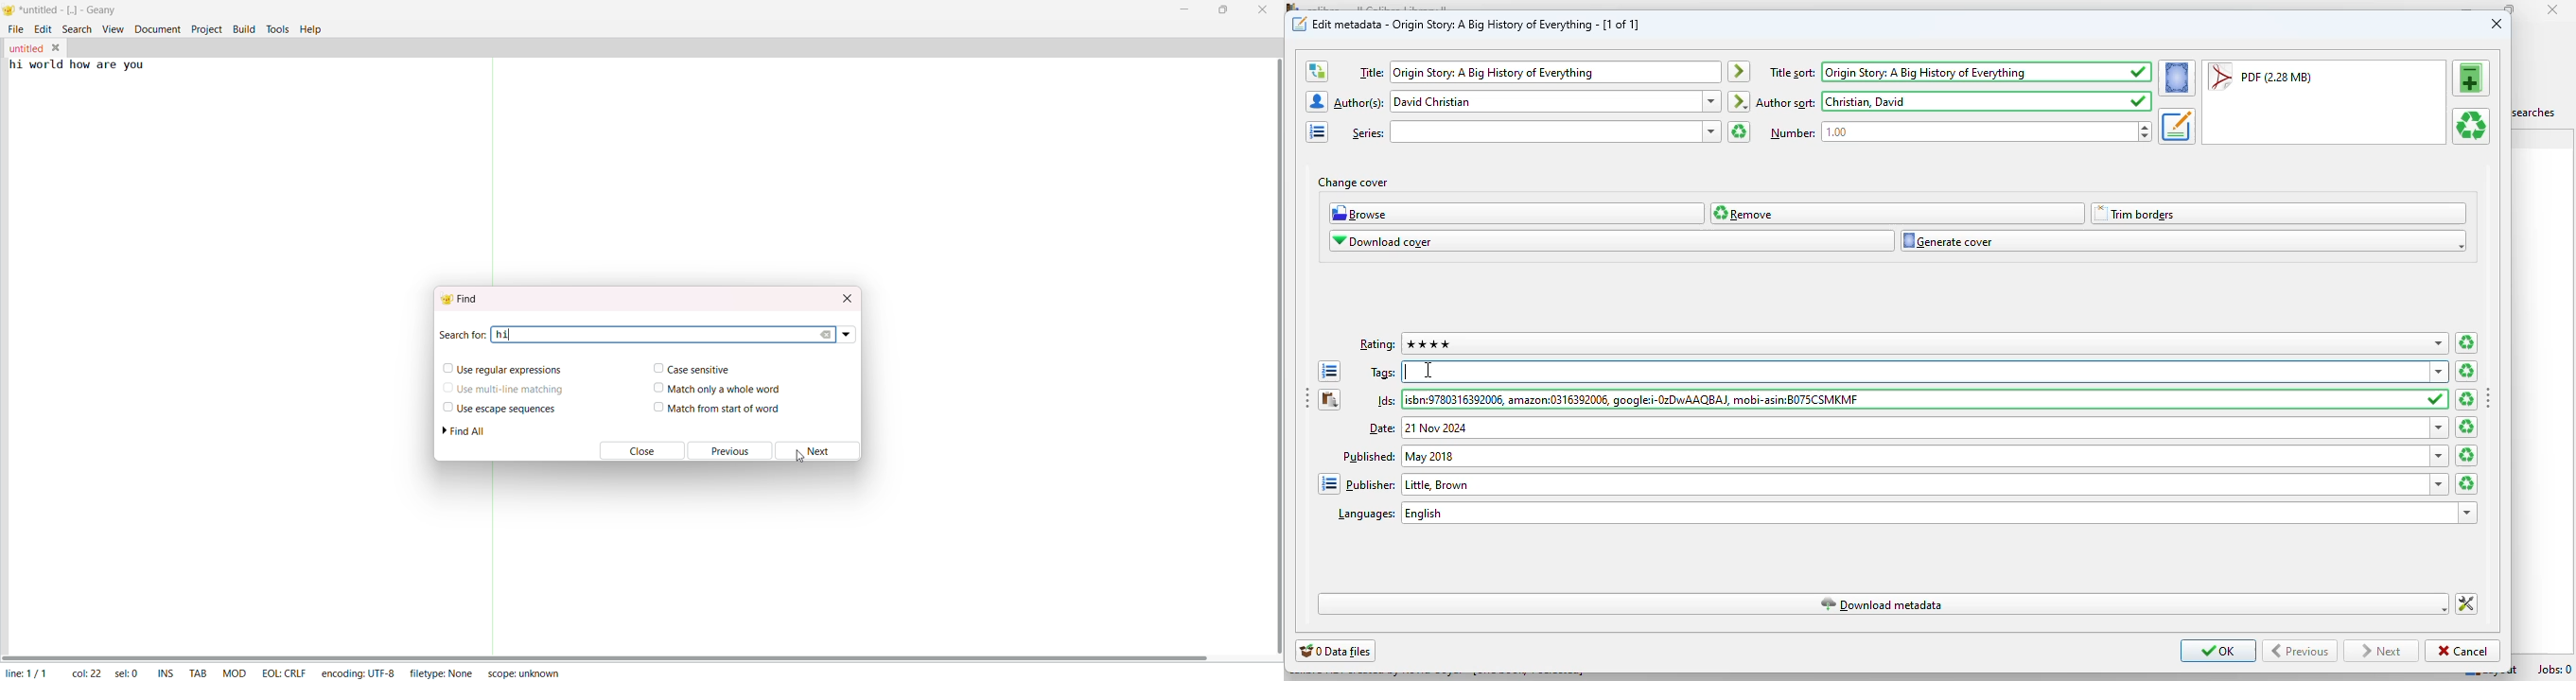 This screenshot has height=700, width=2576. Describe the element at coordinates (1899, 213) in the screenshot. I see `remove` at that location.